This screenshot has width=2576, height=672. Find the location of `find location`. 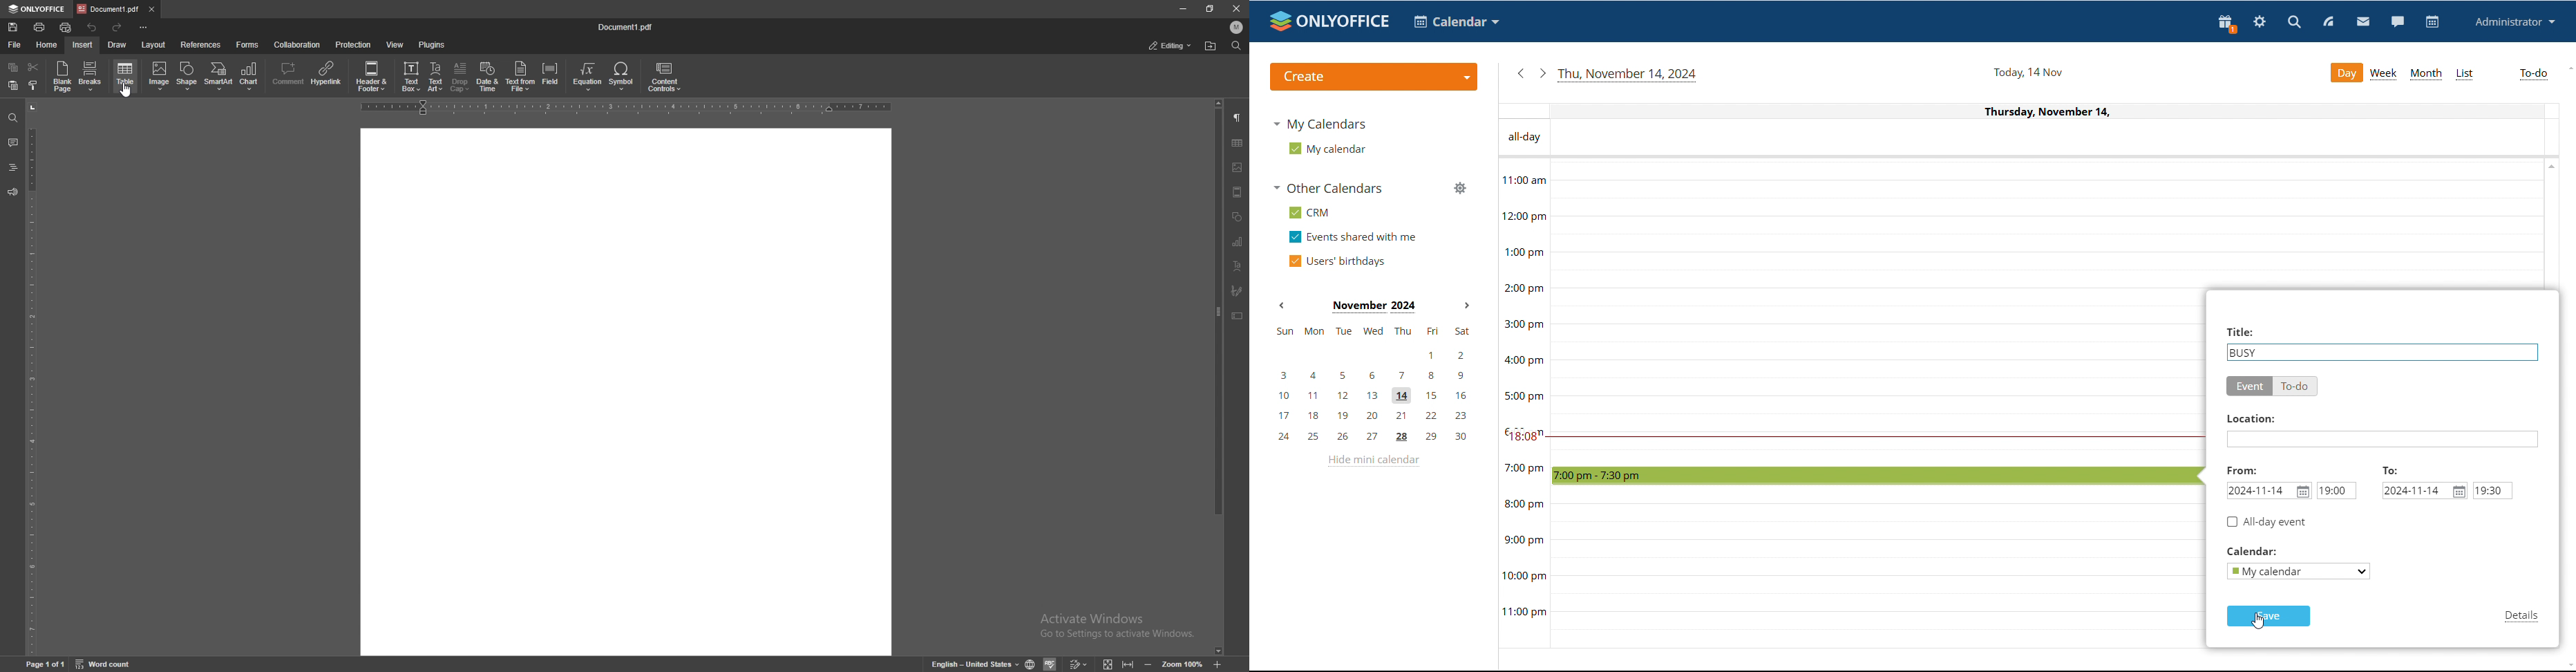

find location is located at coordinates (1211, 46).